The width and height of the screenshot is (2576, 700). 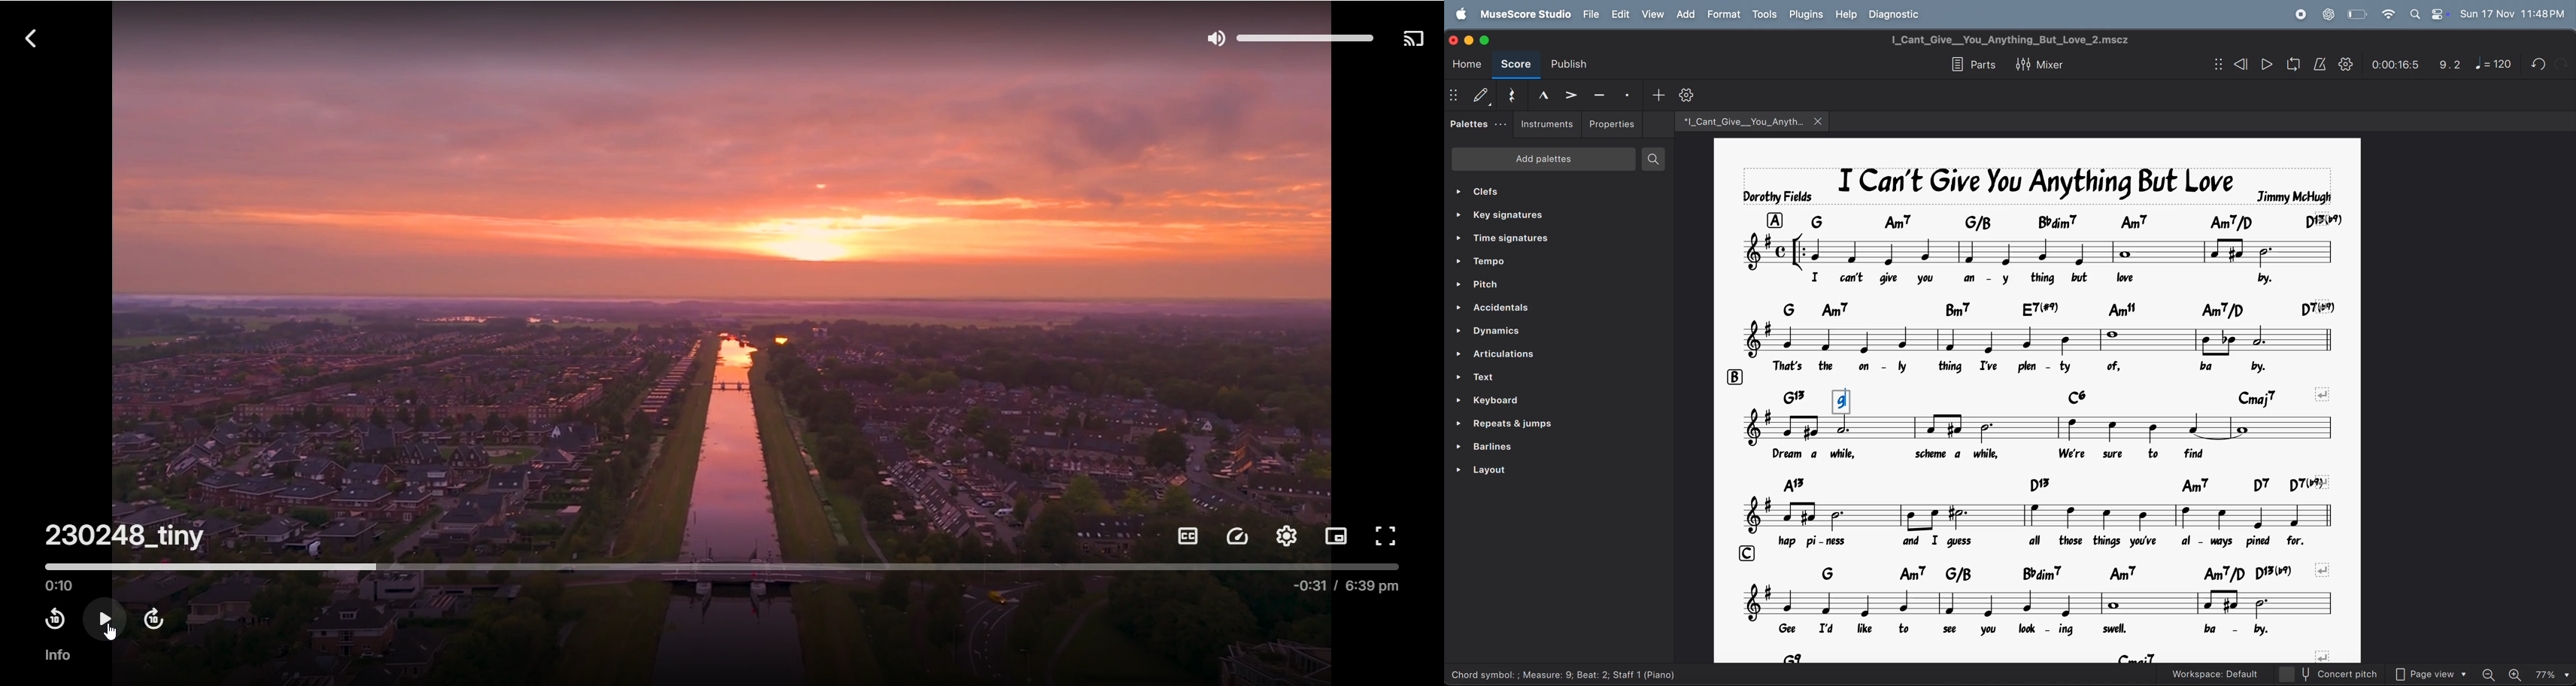 I want to click on staccato, so click(x=1630, y=95).